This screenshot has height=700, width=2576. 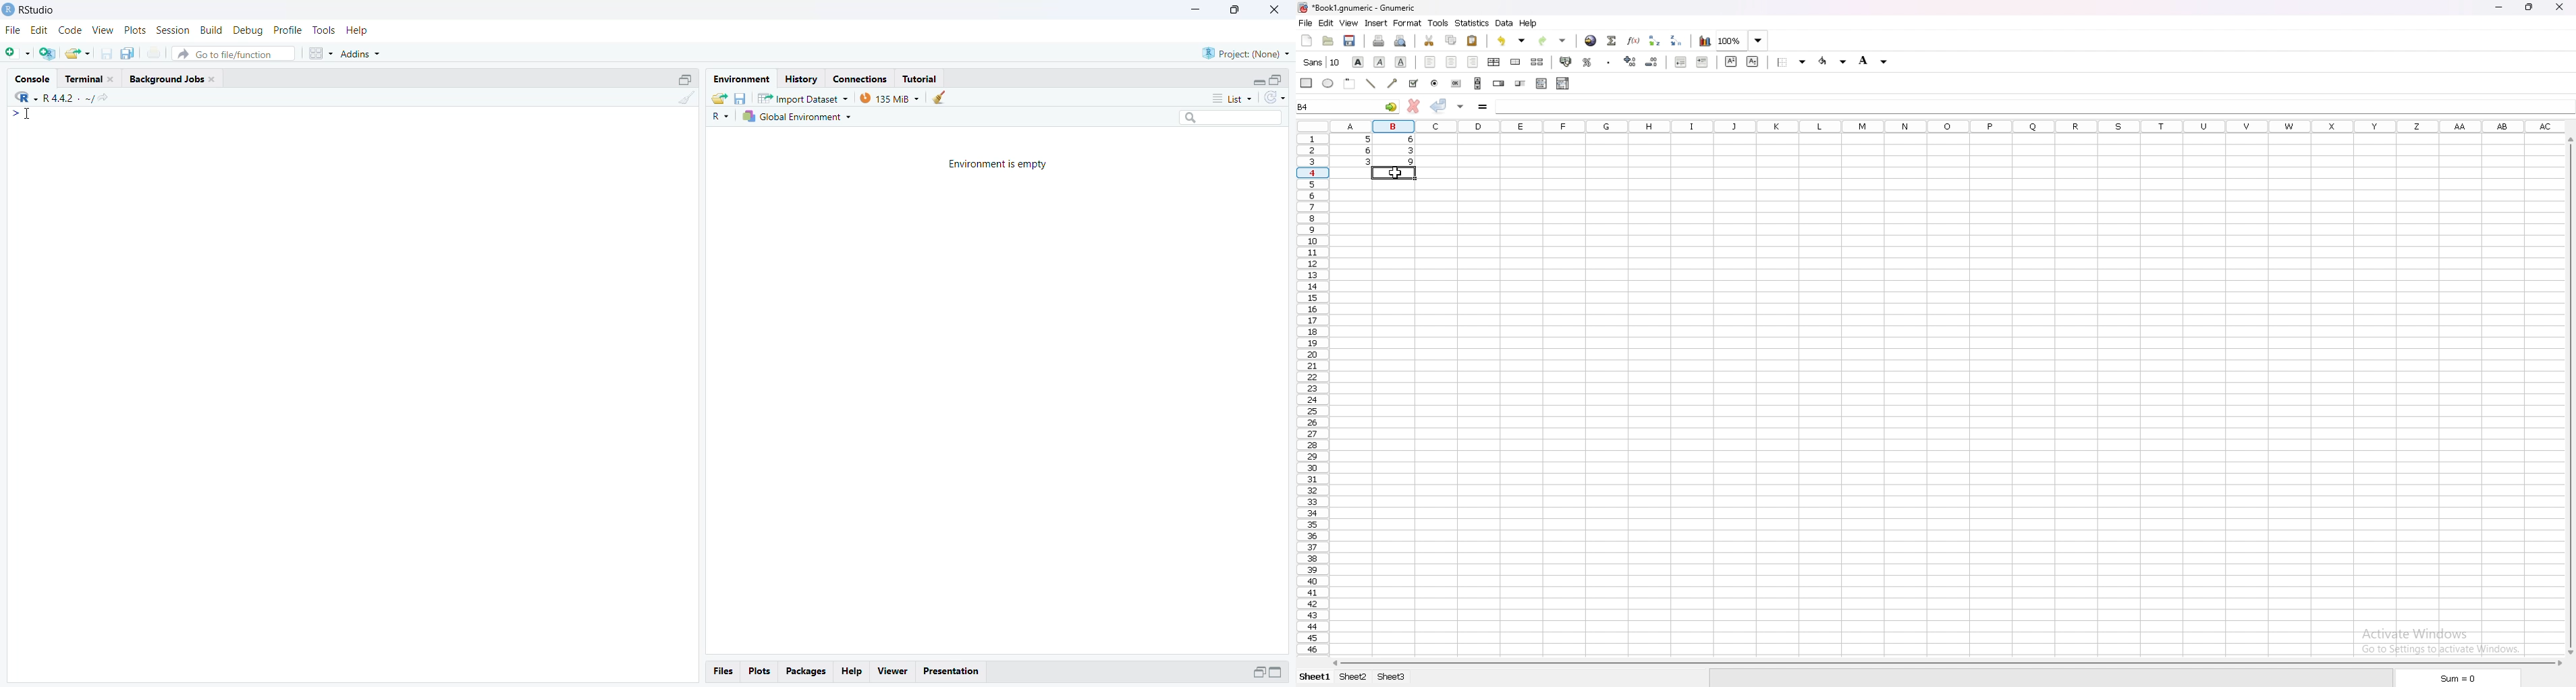 What do you see at coordinates (102, 30) in the screenshot?
I see `View` at bounding box center [102, 30].